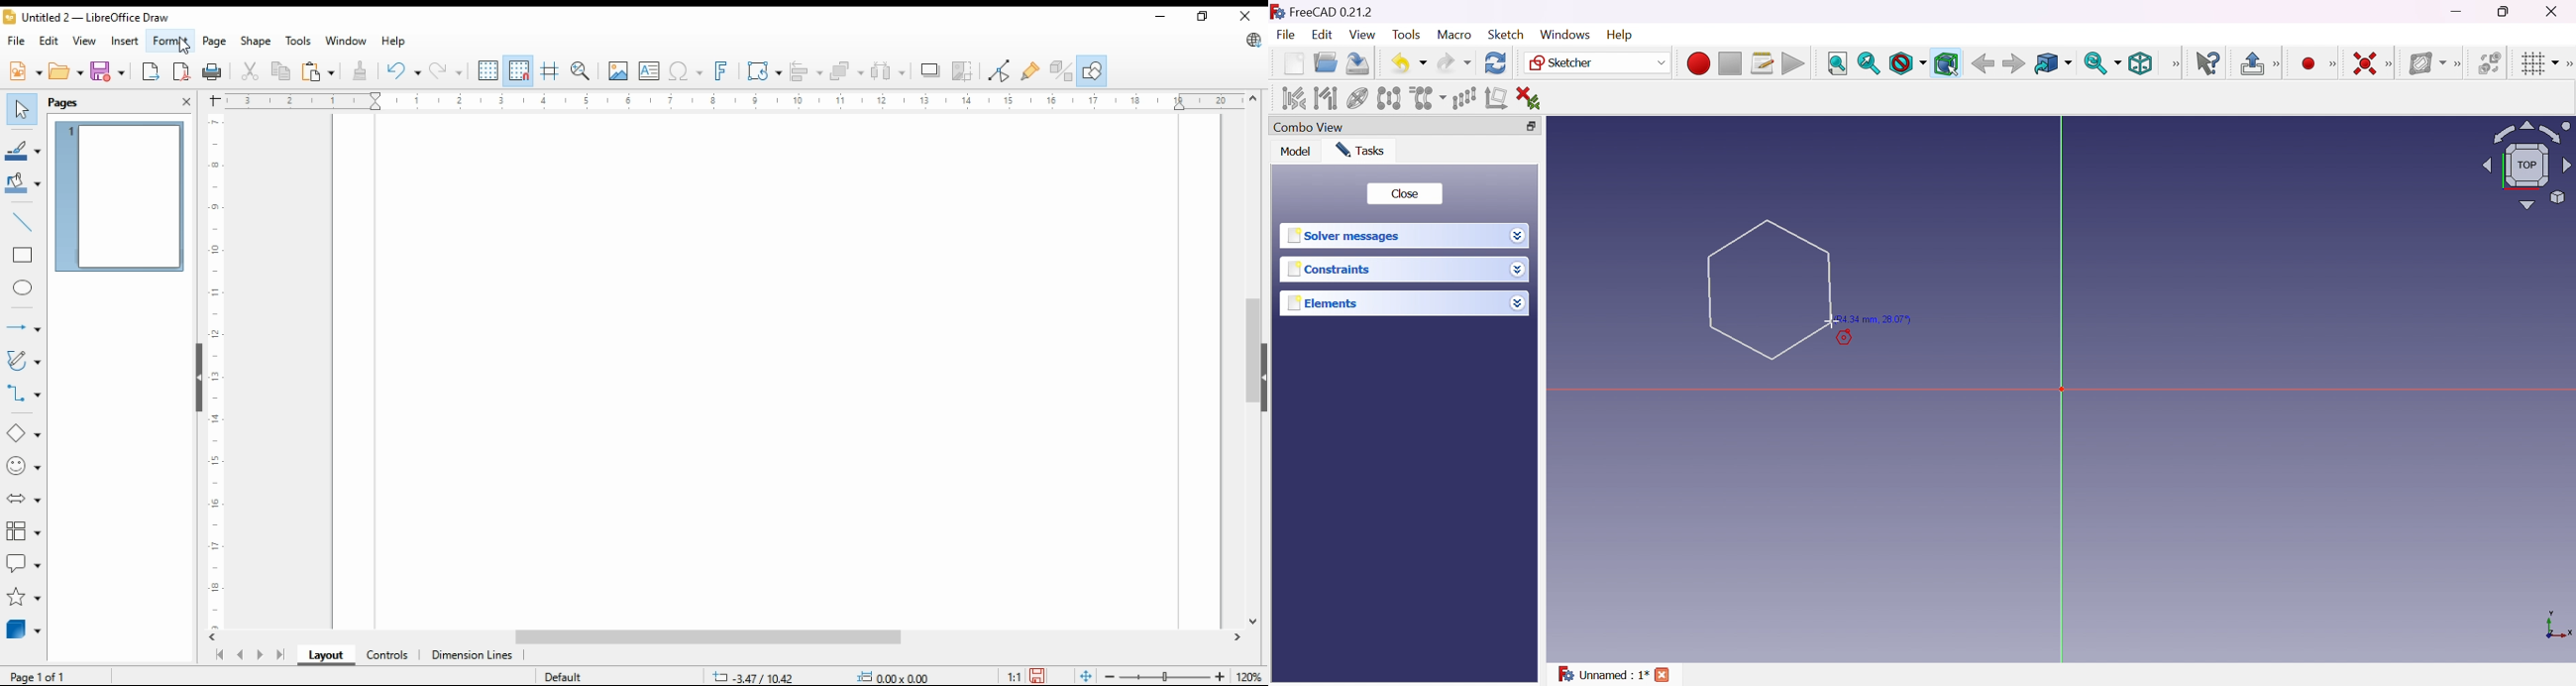 This screenshot has width=2576, height=700. Describe the element at coordinates (218, 655) in the screenshot. I see `first page` at that location.